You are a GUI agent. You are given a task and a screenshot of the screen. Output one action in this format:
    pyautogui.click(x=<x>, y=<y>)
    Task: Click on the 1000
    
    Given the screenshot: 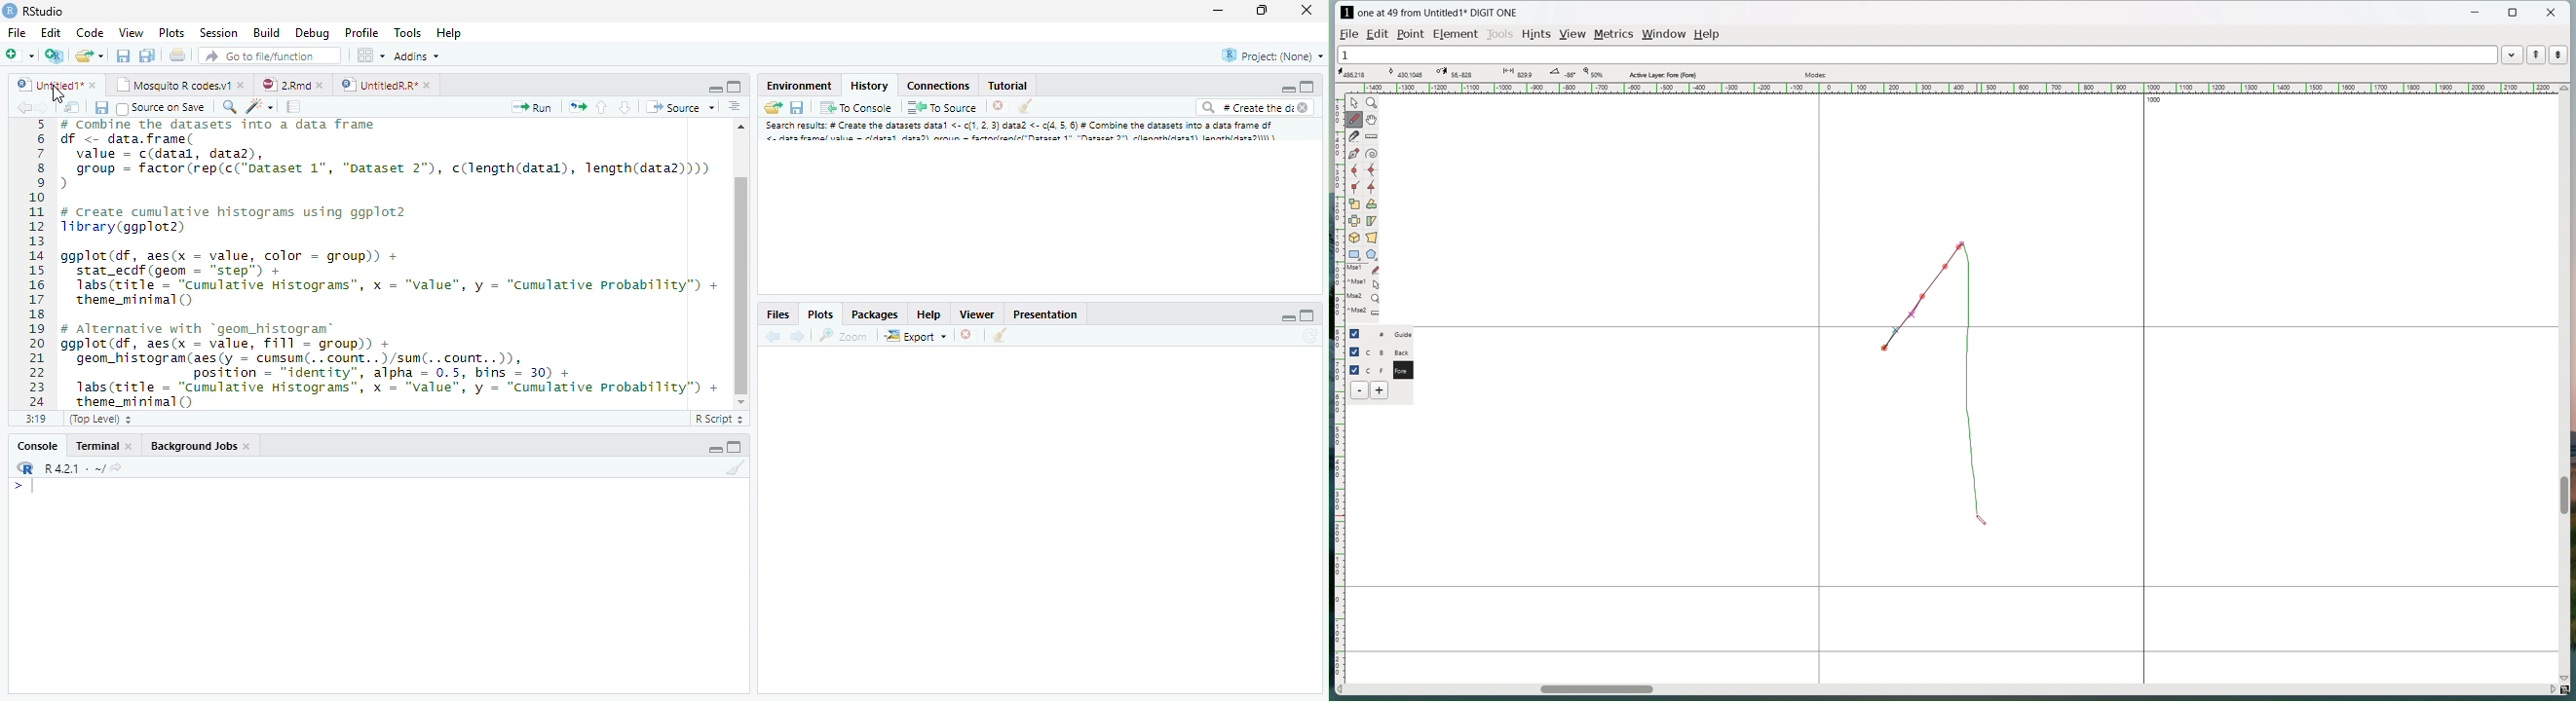 What is the action you would take?
    pyautogui.click(x=2160, y=101)
    